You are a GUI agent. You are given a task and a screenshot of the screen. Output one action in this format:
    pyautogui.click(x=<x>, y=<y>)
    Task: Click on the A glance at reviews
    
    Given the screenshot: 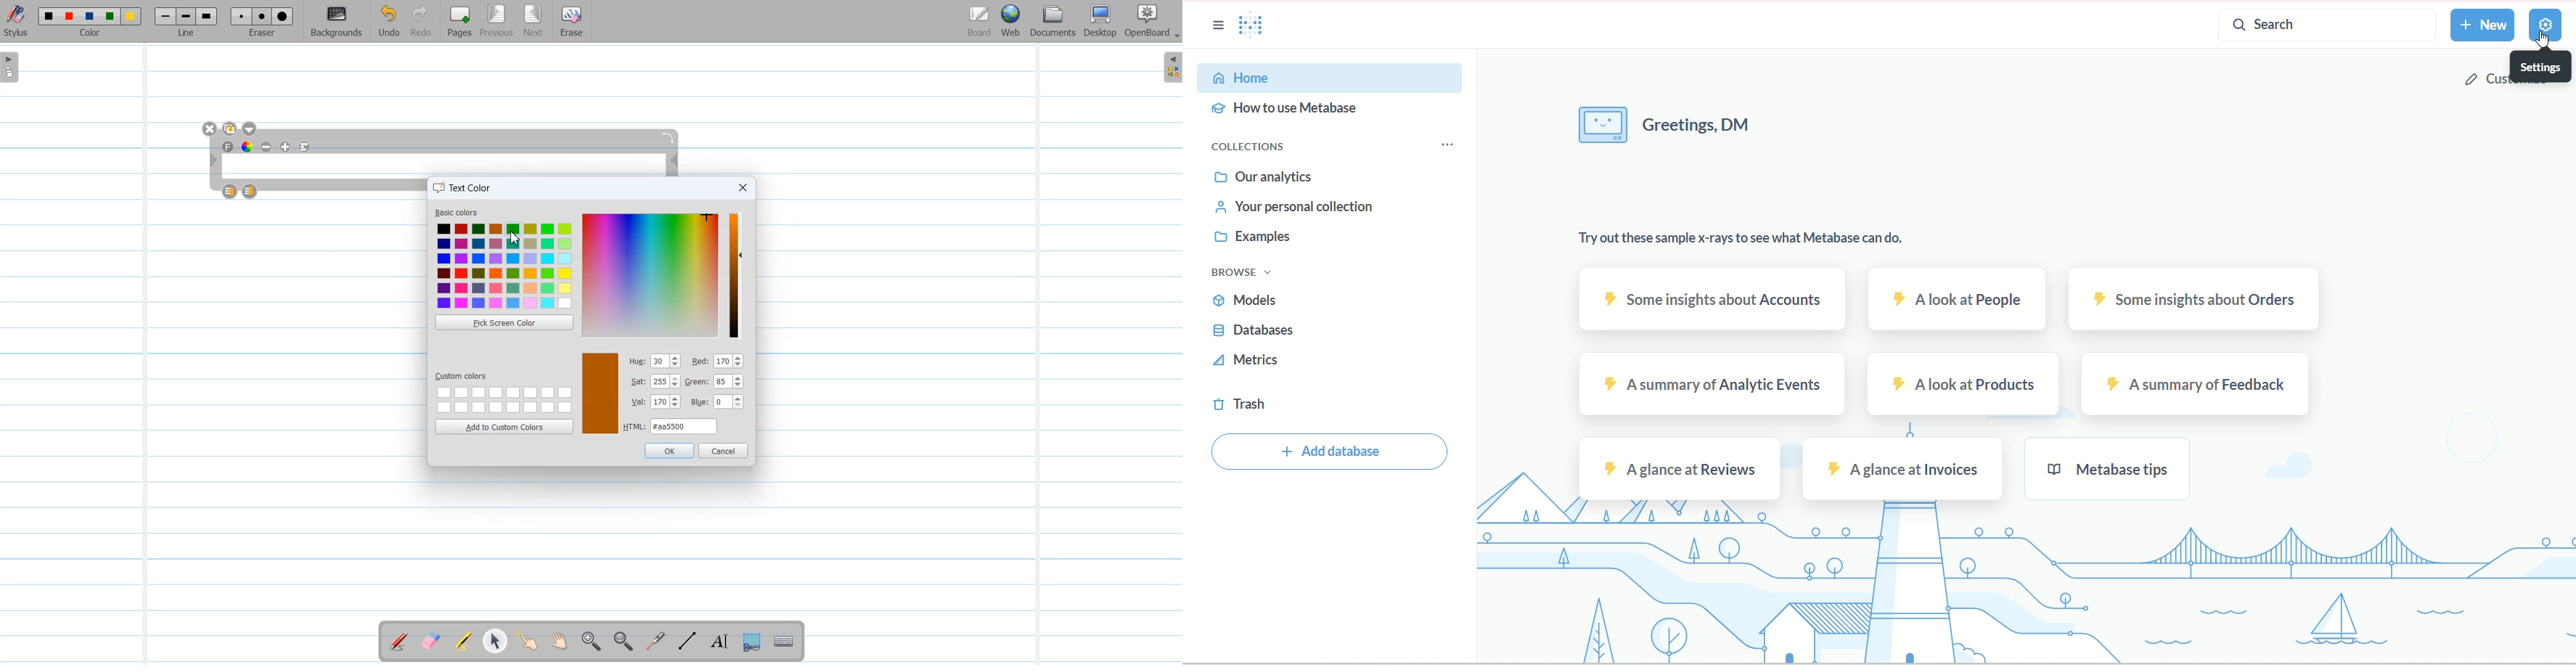 What is the action you would take?
    pyautogui.click(x=1680, y=470)
    